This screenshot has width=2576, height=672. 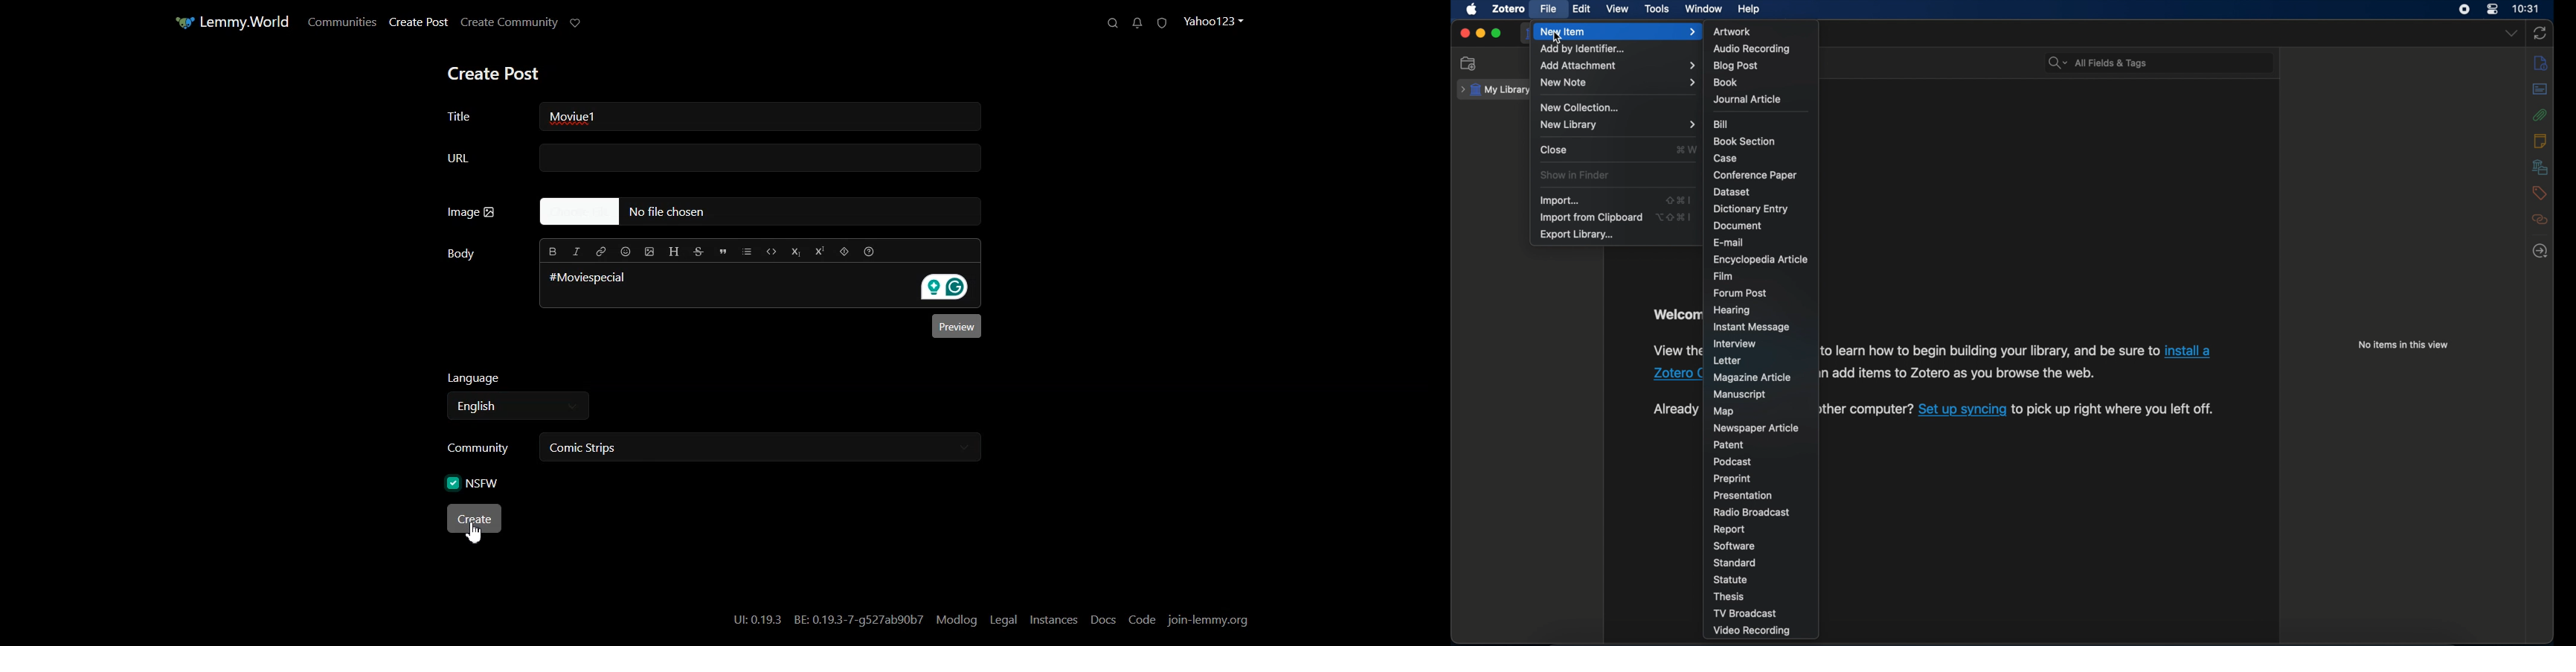 What do you see at coordinates (2114, 409) in the screenshot?
I see `text` at bounding box center [2114, 409].